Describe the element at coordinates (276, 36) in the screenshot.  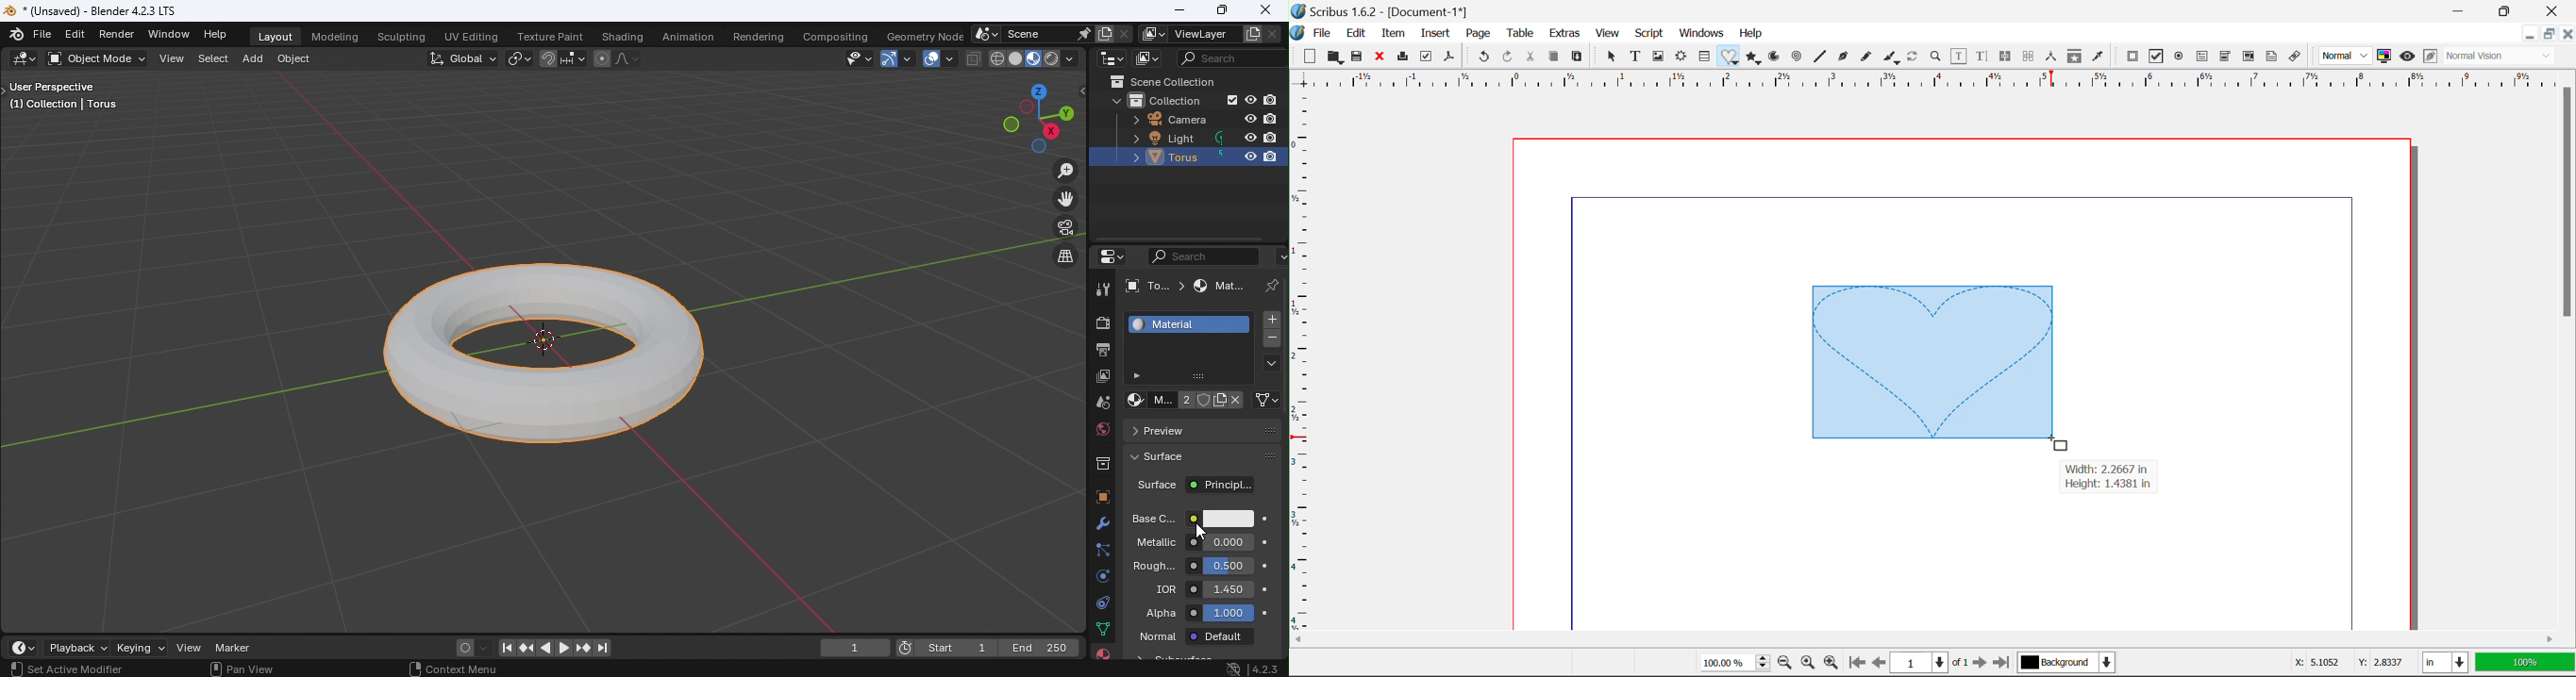
I see `Layout` at that location.